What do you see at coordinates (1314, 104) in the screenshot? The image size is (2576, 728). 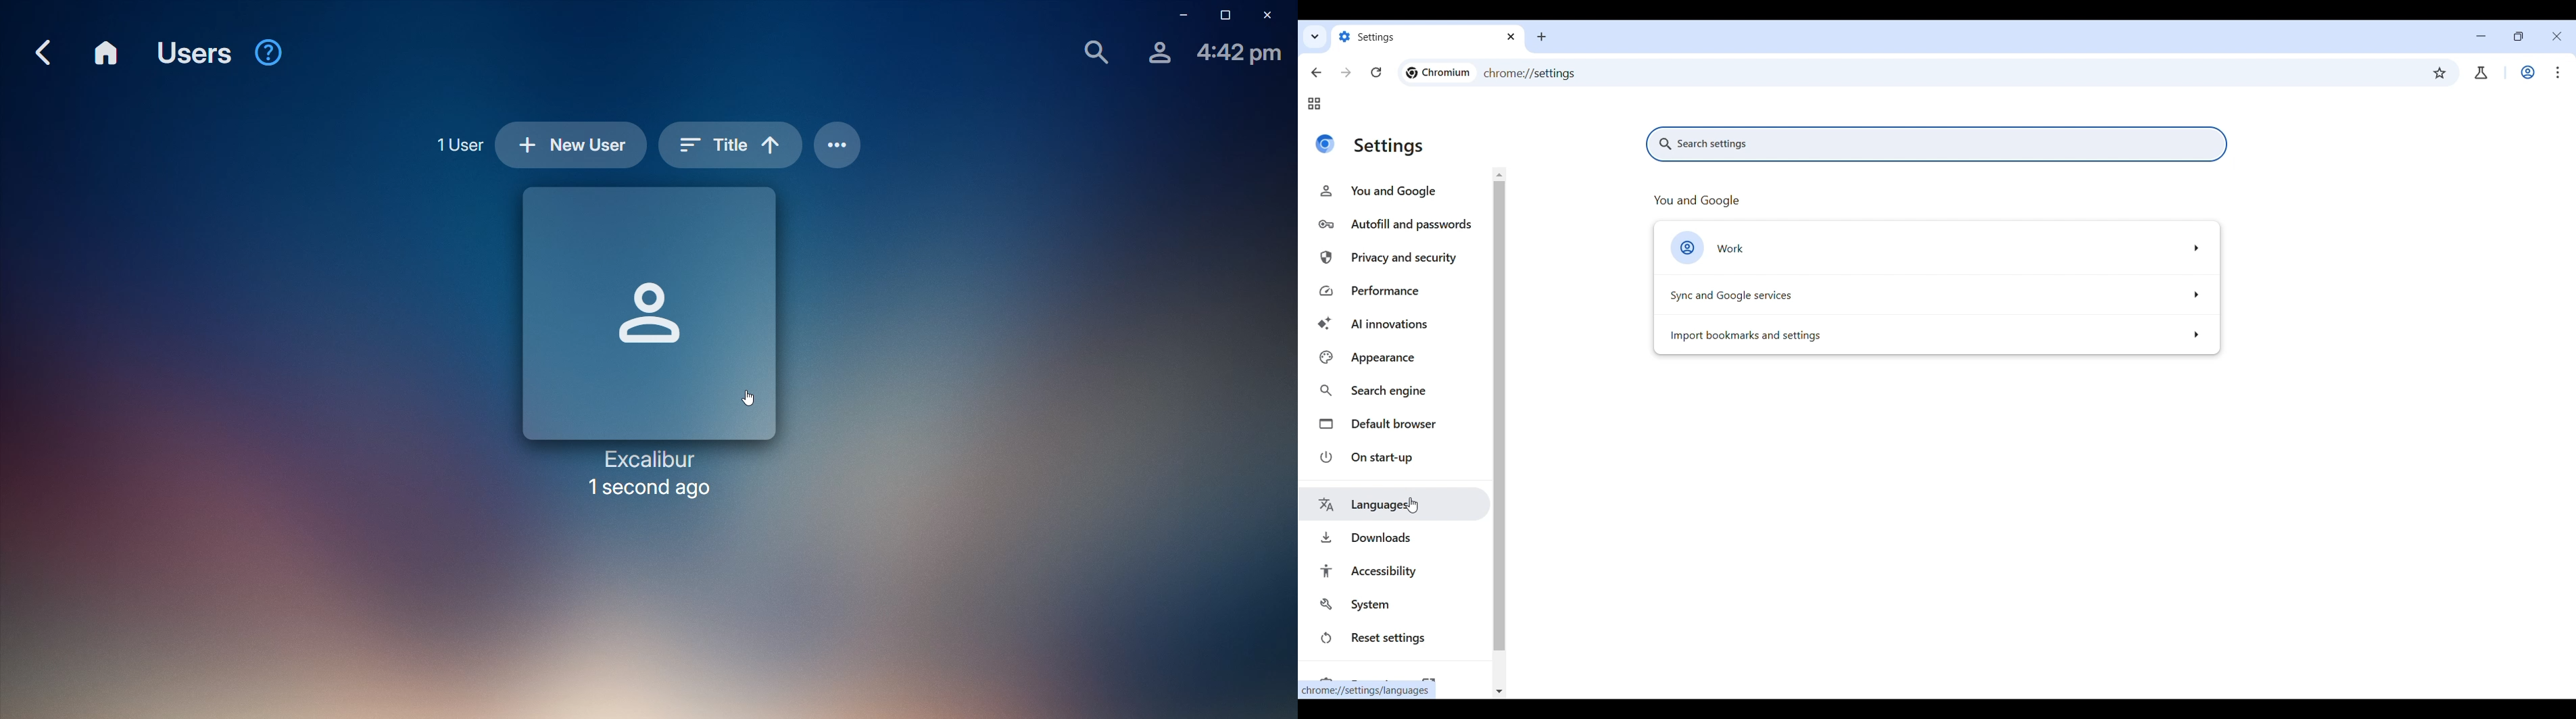 I see `Tab groups` at bounding box center [1314, 104].